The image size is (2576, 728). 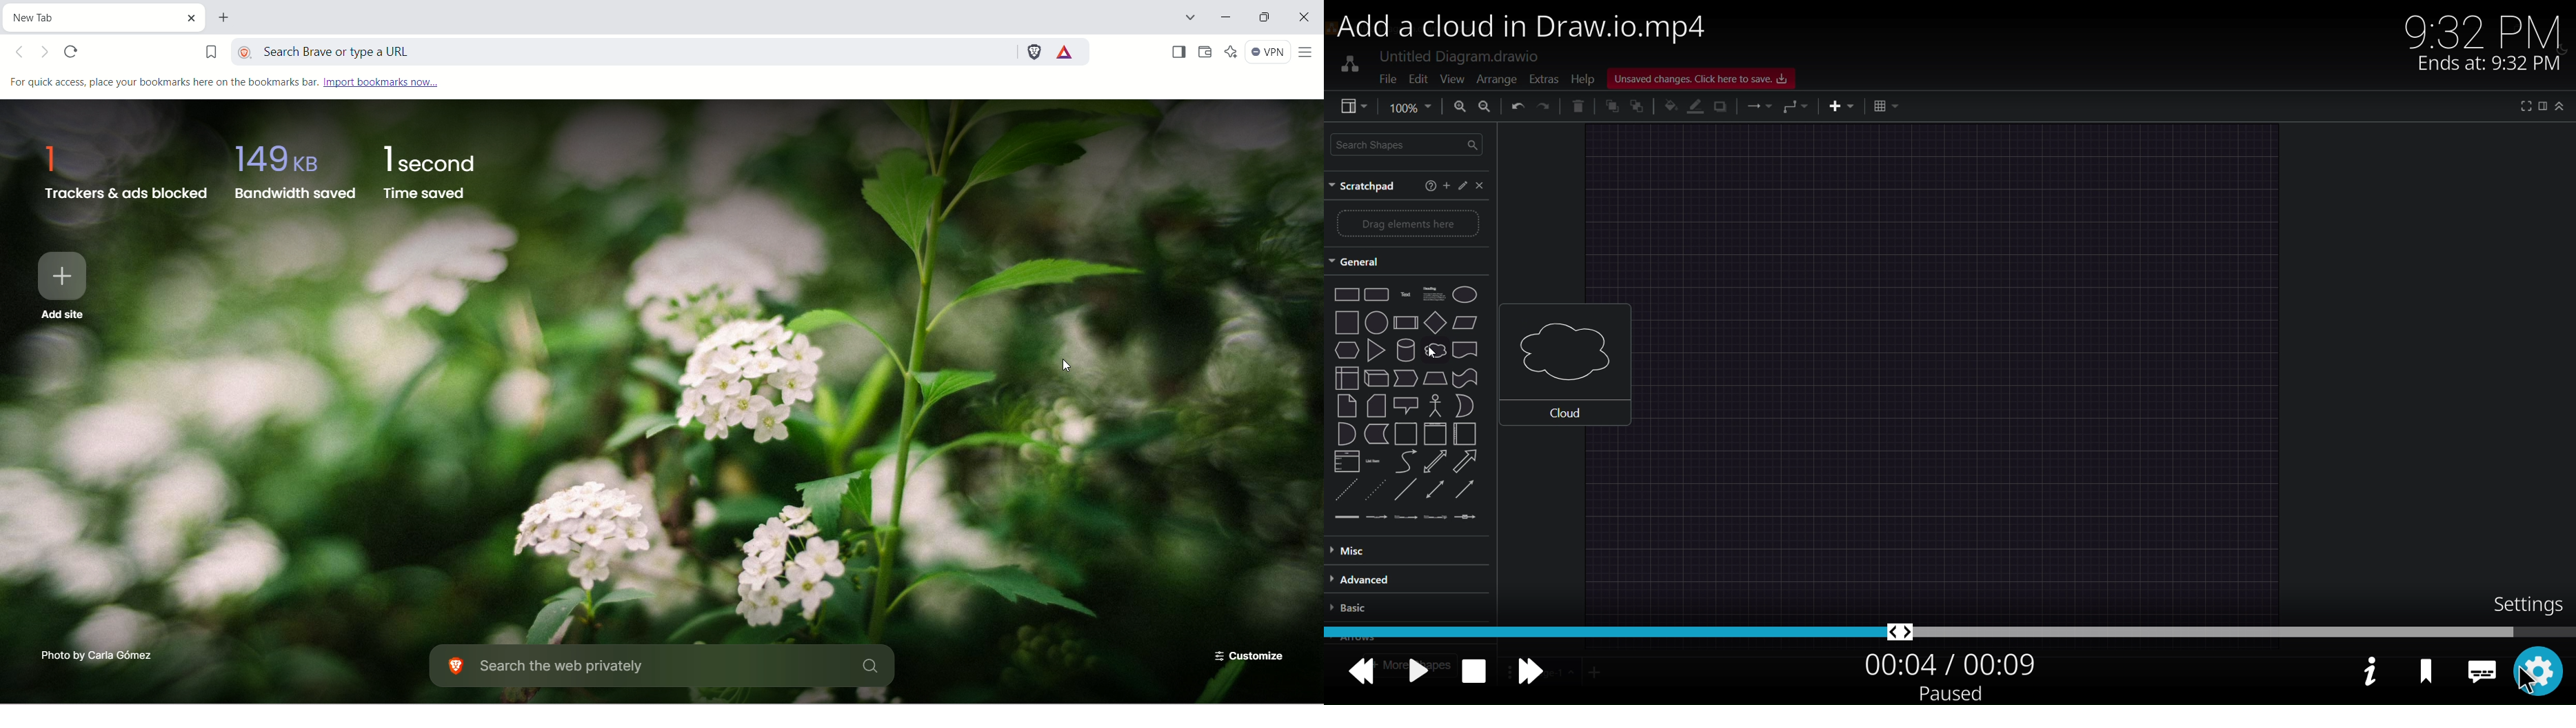 What do you see at coordinates (1945, 325) in the screenshot?
I see `video display` at bounding box center [1945, 325].